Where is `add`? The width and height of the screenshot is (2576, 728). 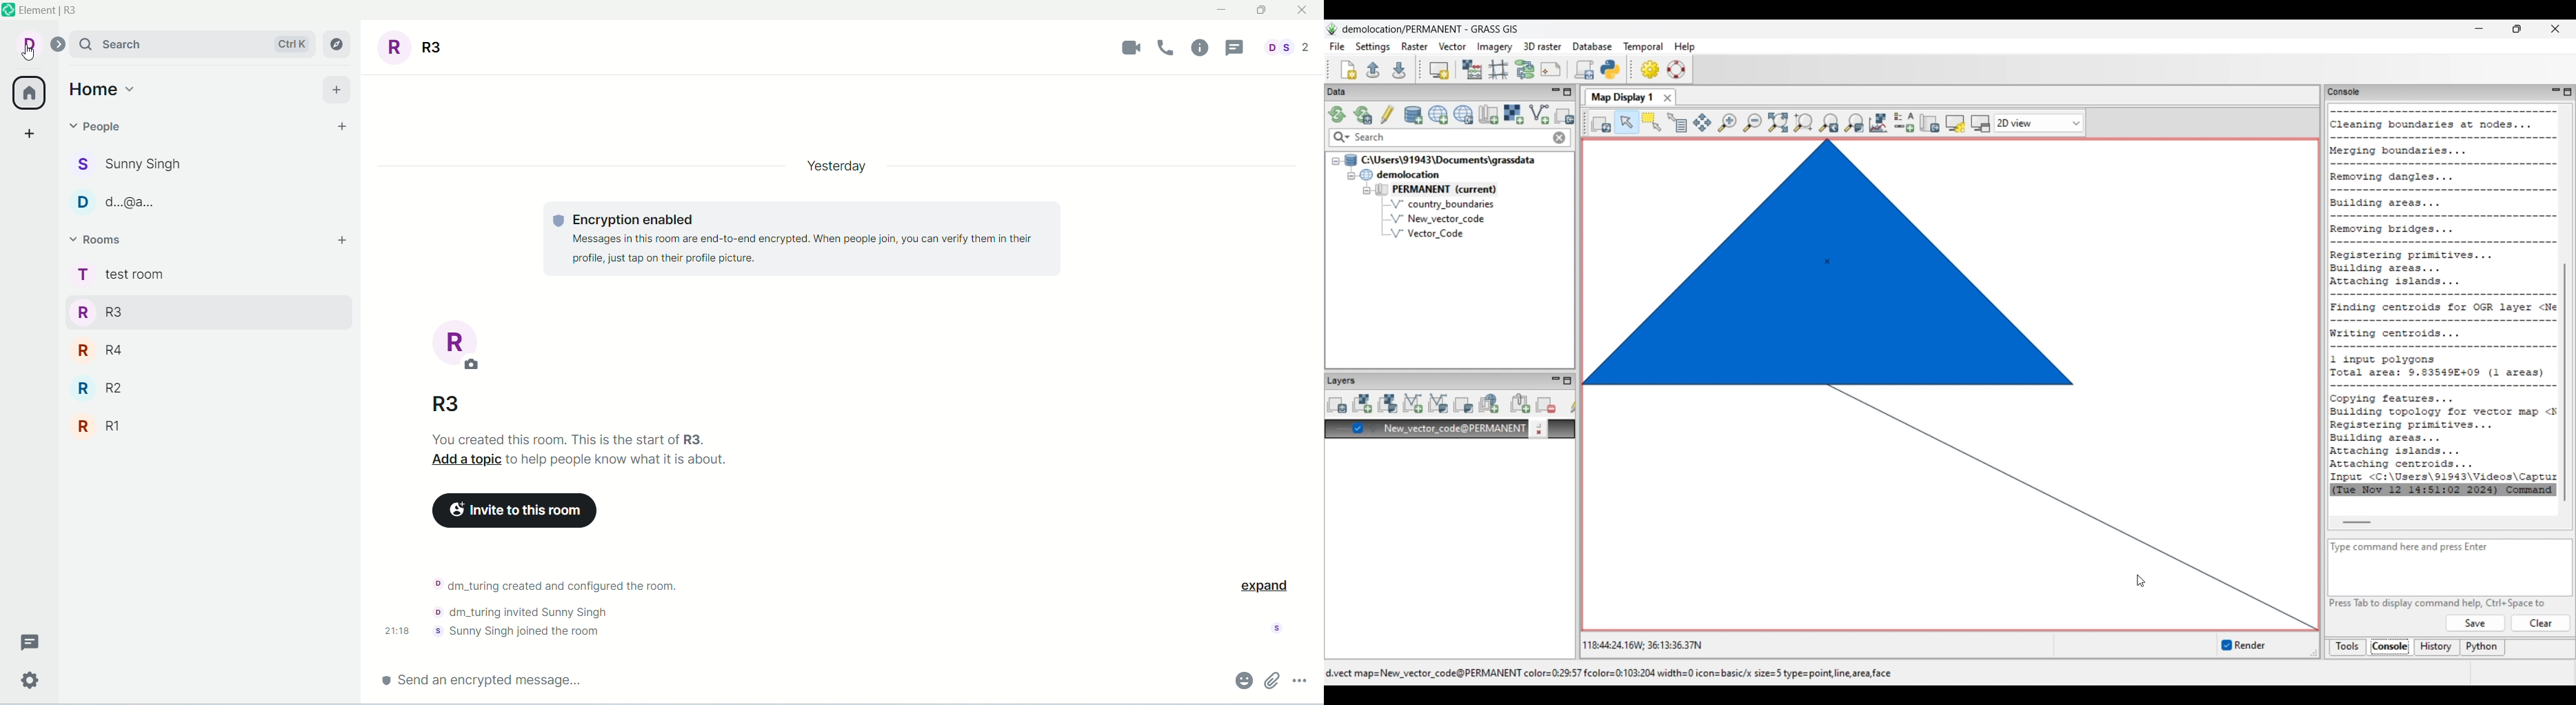 add is located at coordinates (336, 88).